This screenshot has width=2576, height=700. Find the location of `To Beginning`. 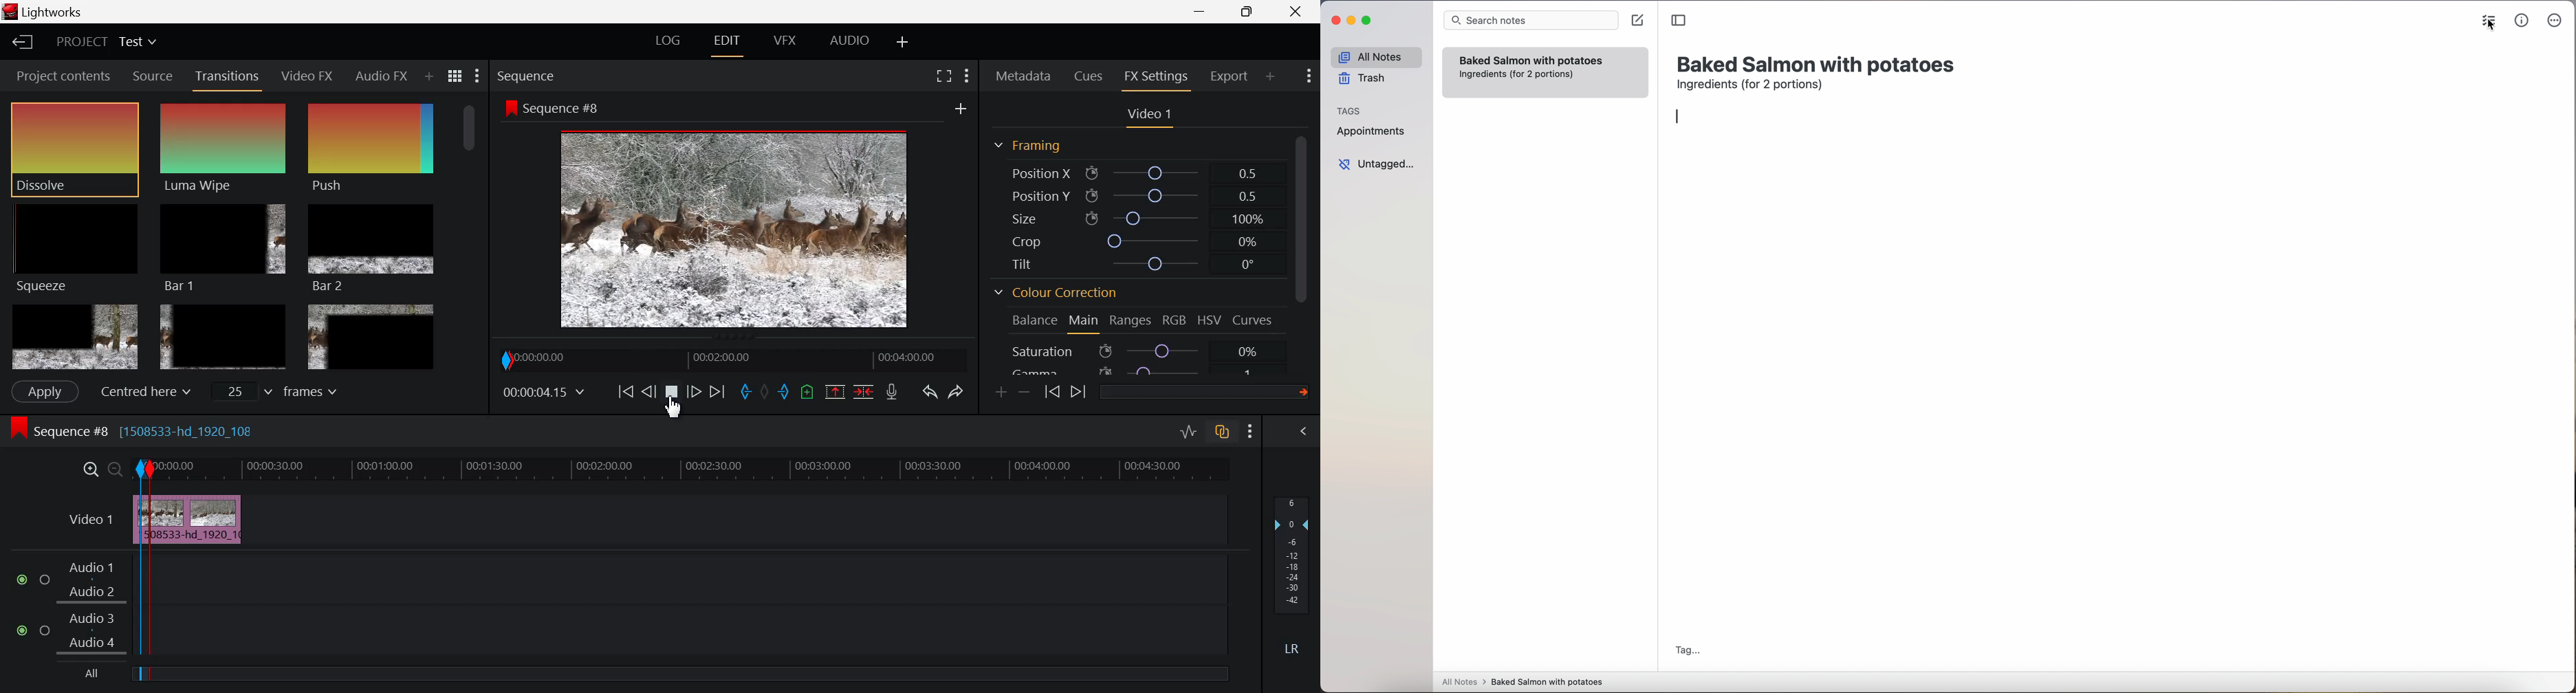

To Beginning is located at coordinates (624, 393).